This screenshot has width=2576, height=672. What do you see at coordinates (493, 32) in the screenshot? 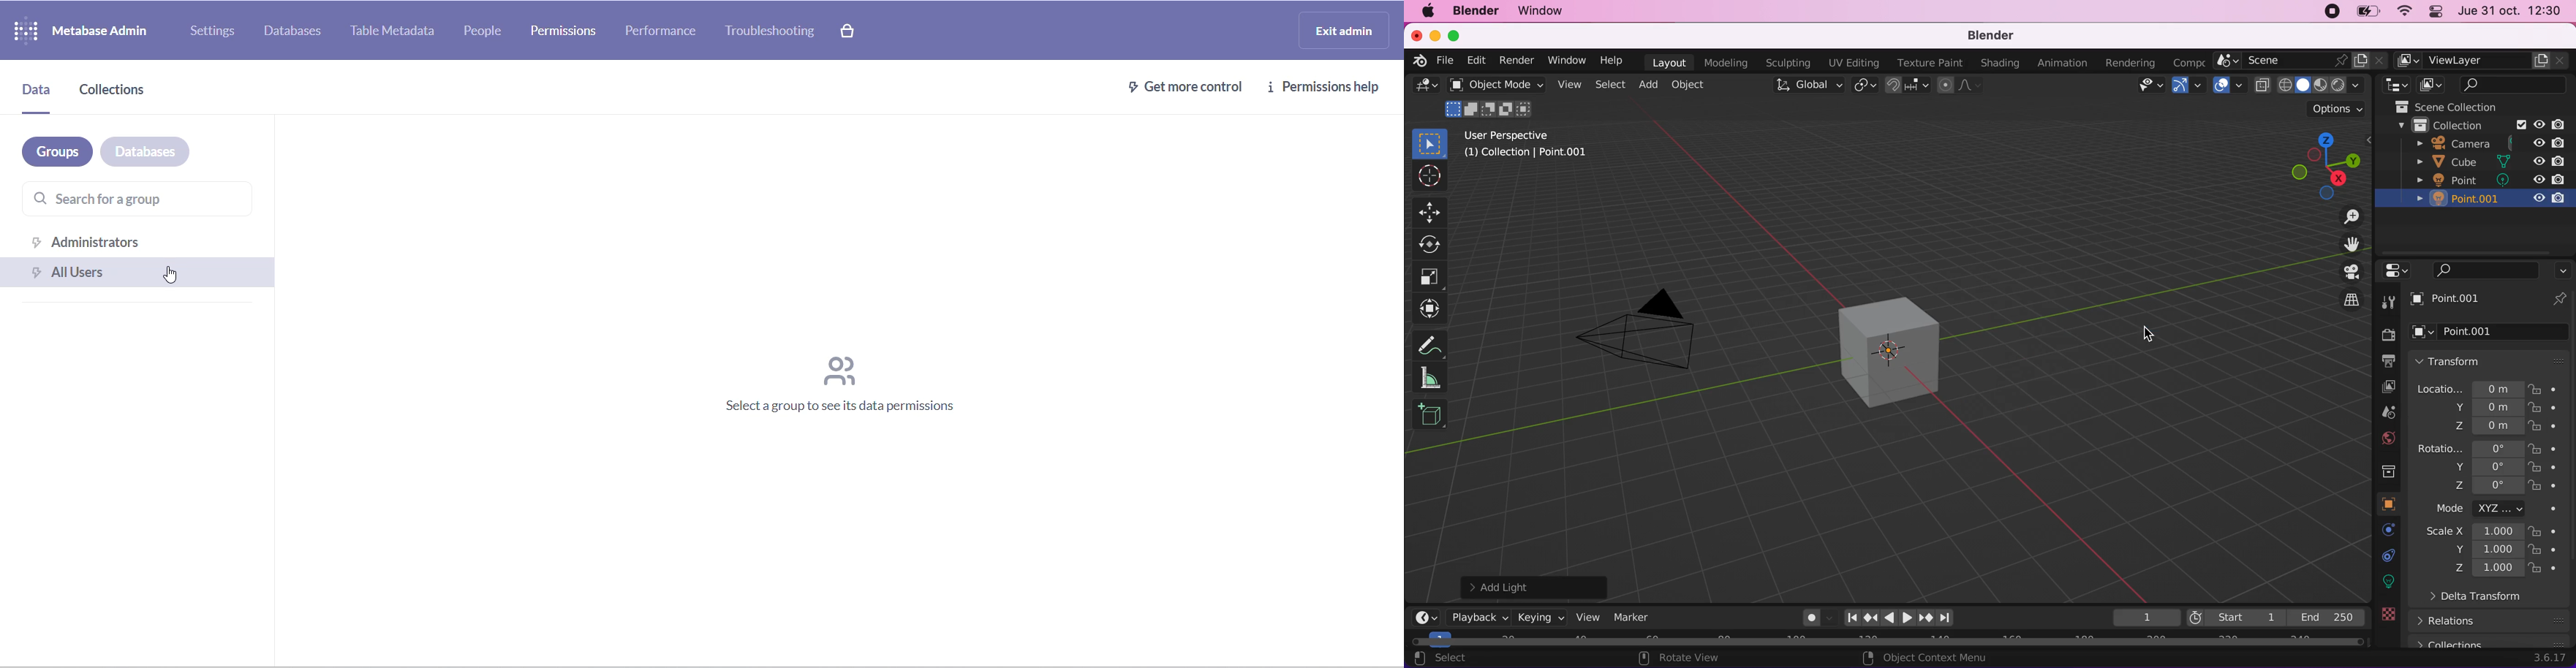
I see `people` at bounding box center [493, 32].